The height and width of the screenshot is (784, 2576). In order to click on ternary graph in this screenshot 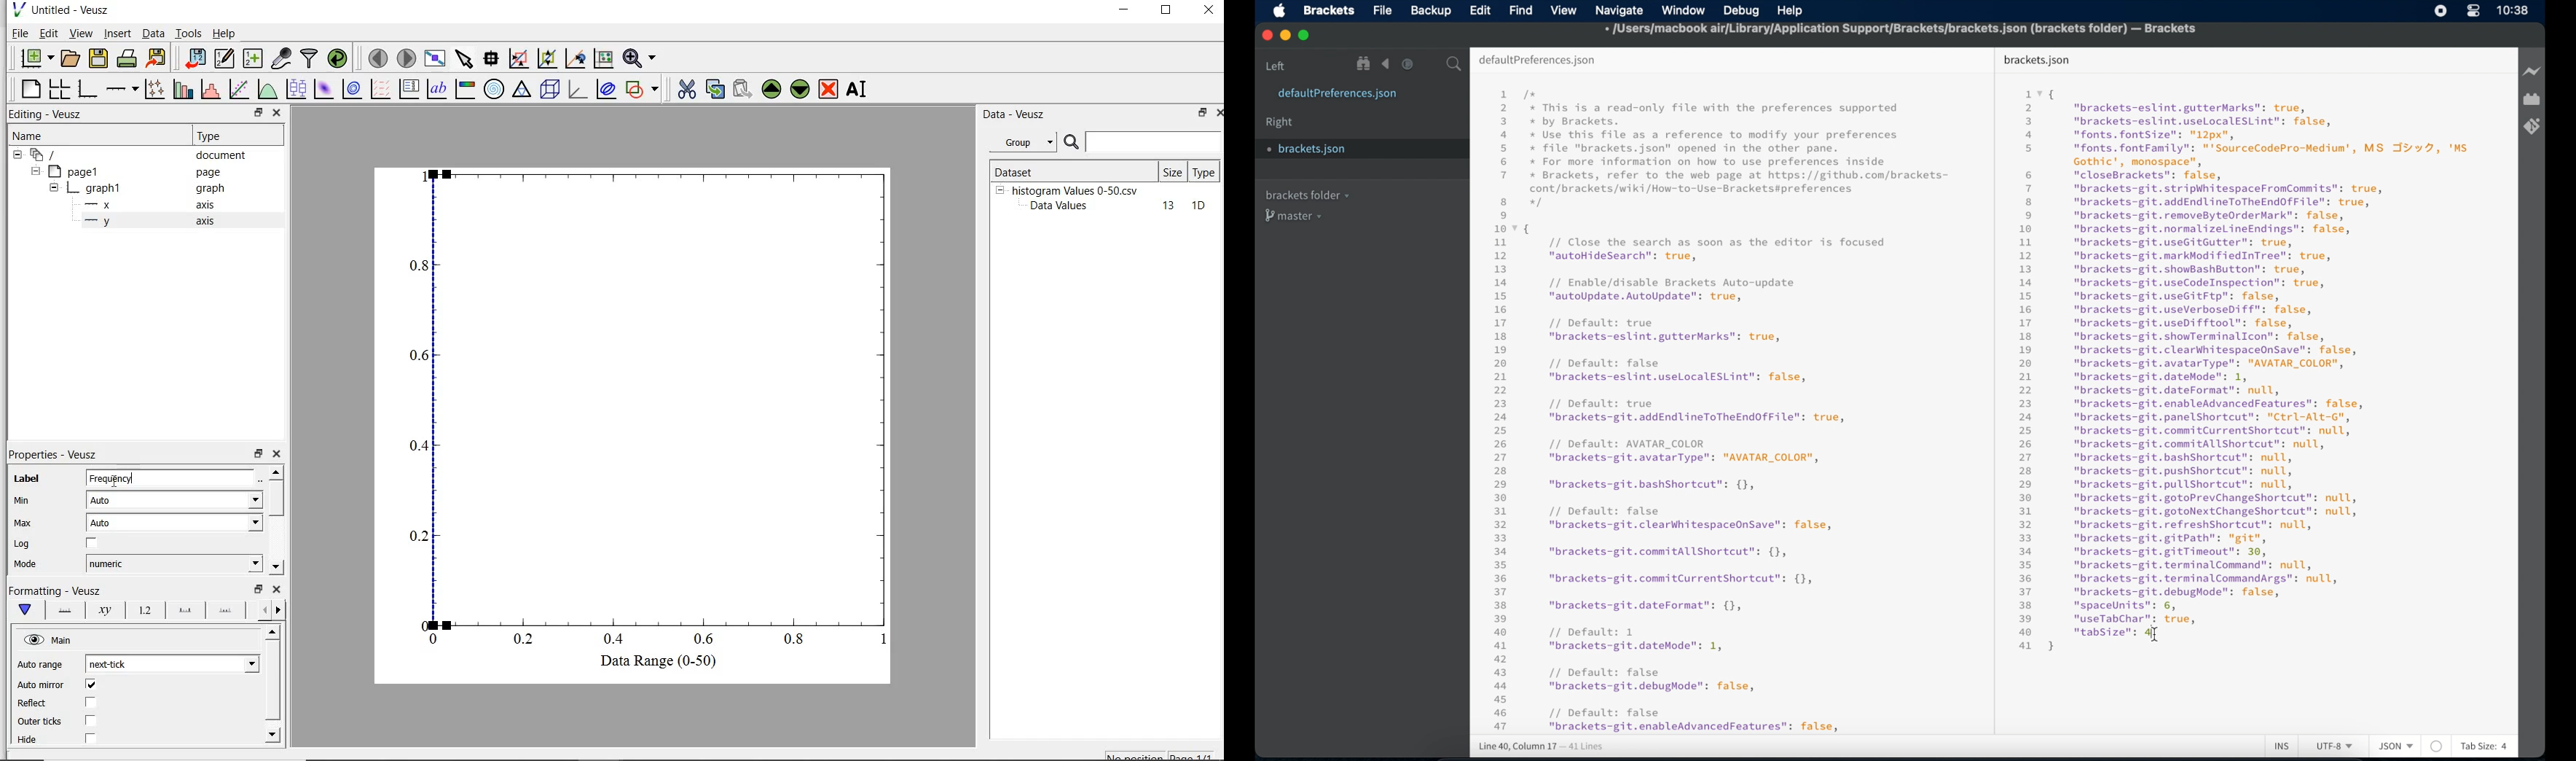, I will do `click(522, 90)`.